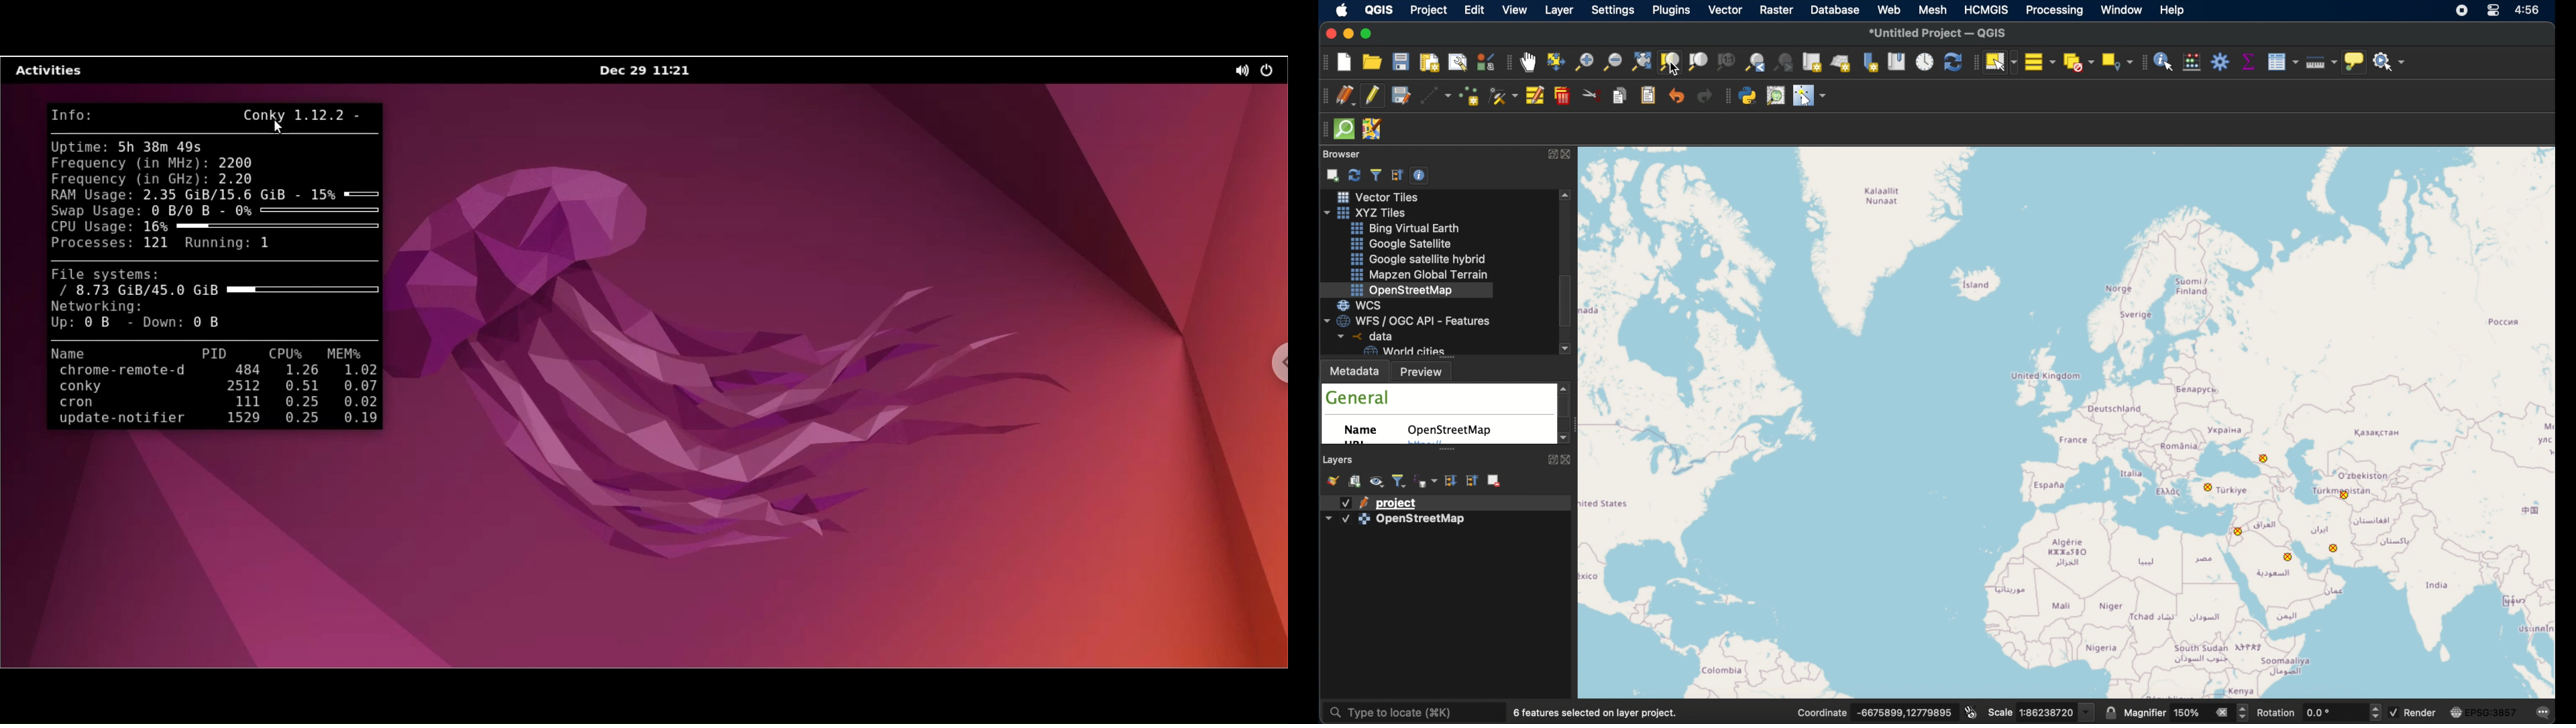  I want to click on rotation, so click(2277, 713).